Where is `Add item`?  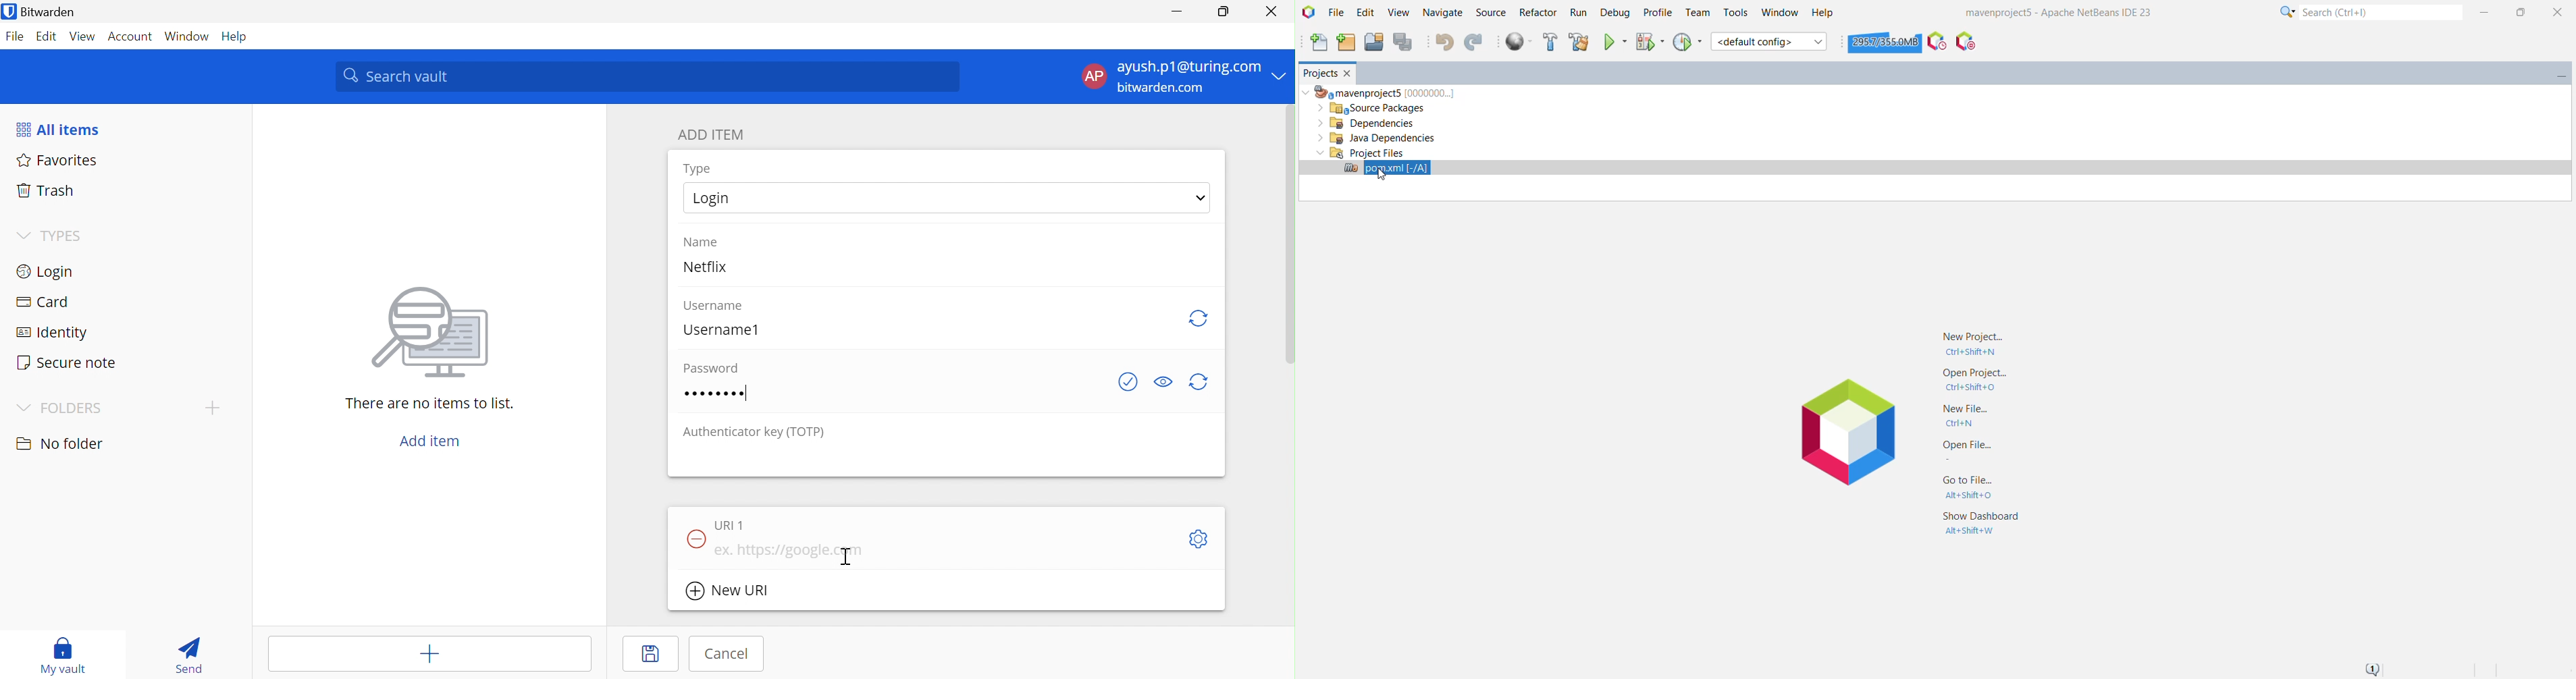 Add item is located at coordinates (432, 441).